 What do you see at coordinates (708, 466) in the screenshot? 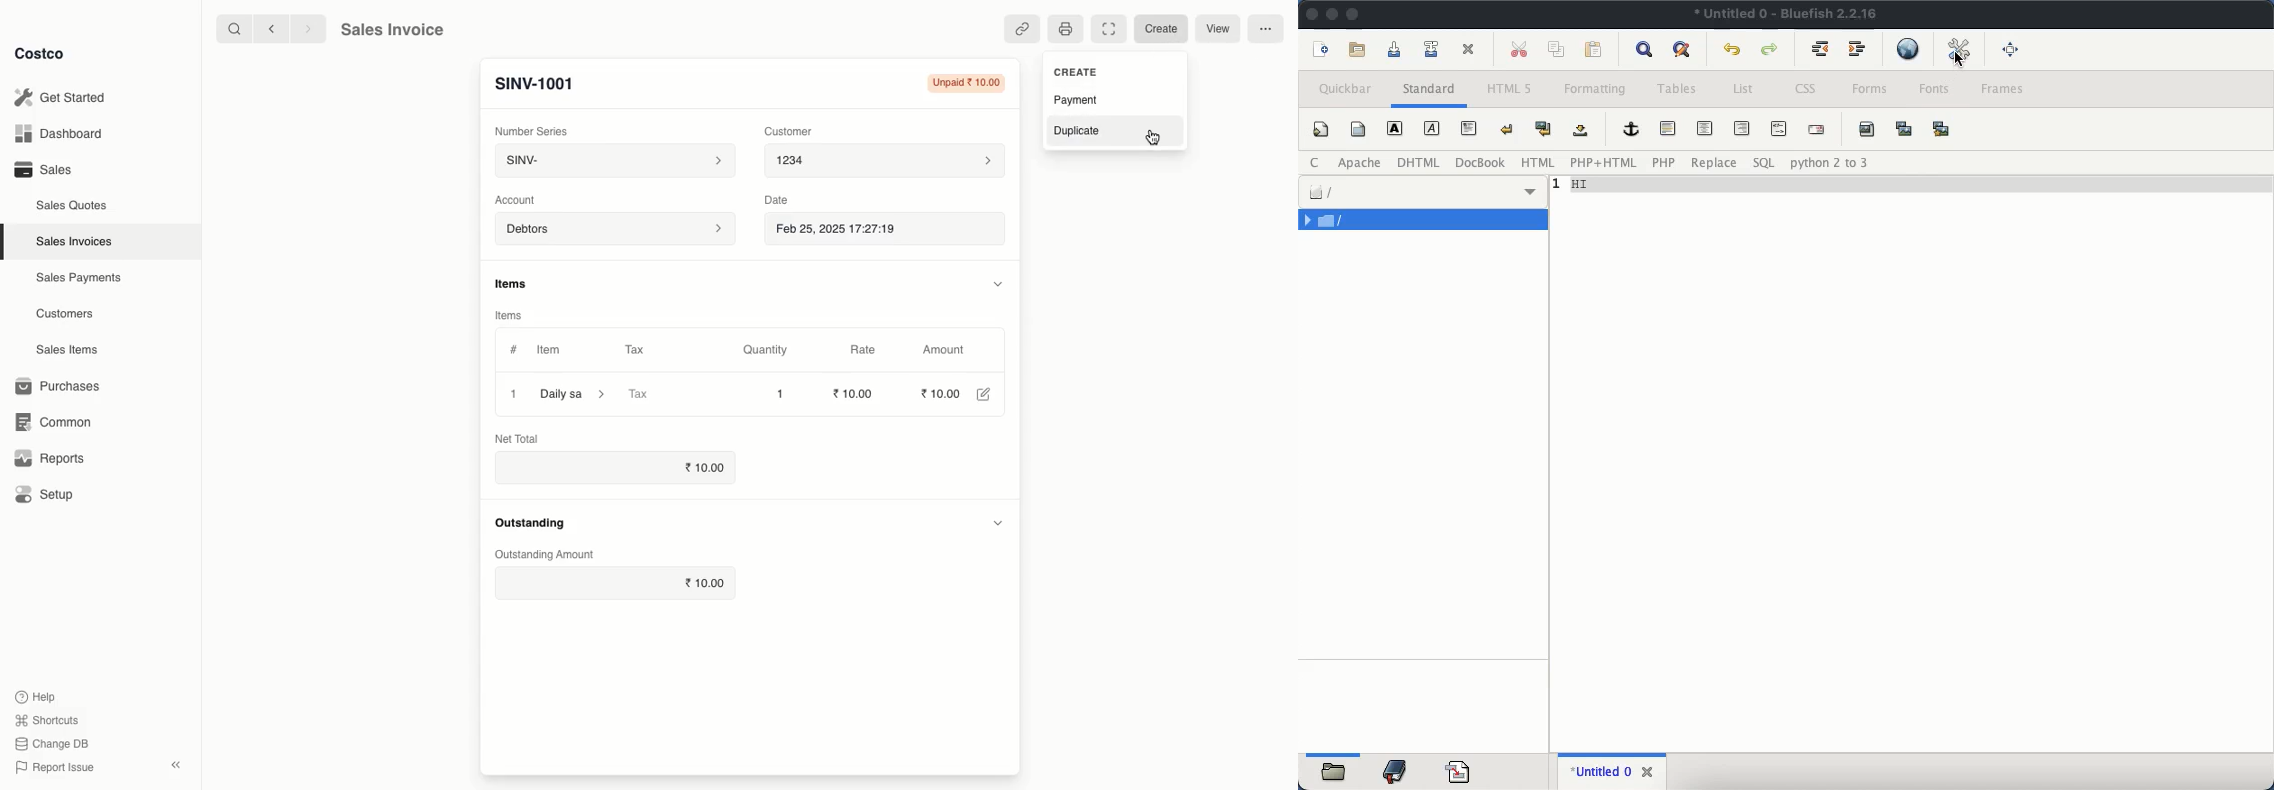
I see `10.00` at bounding box center [708, 466].